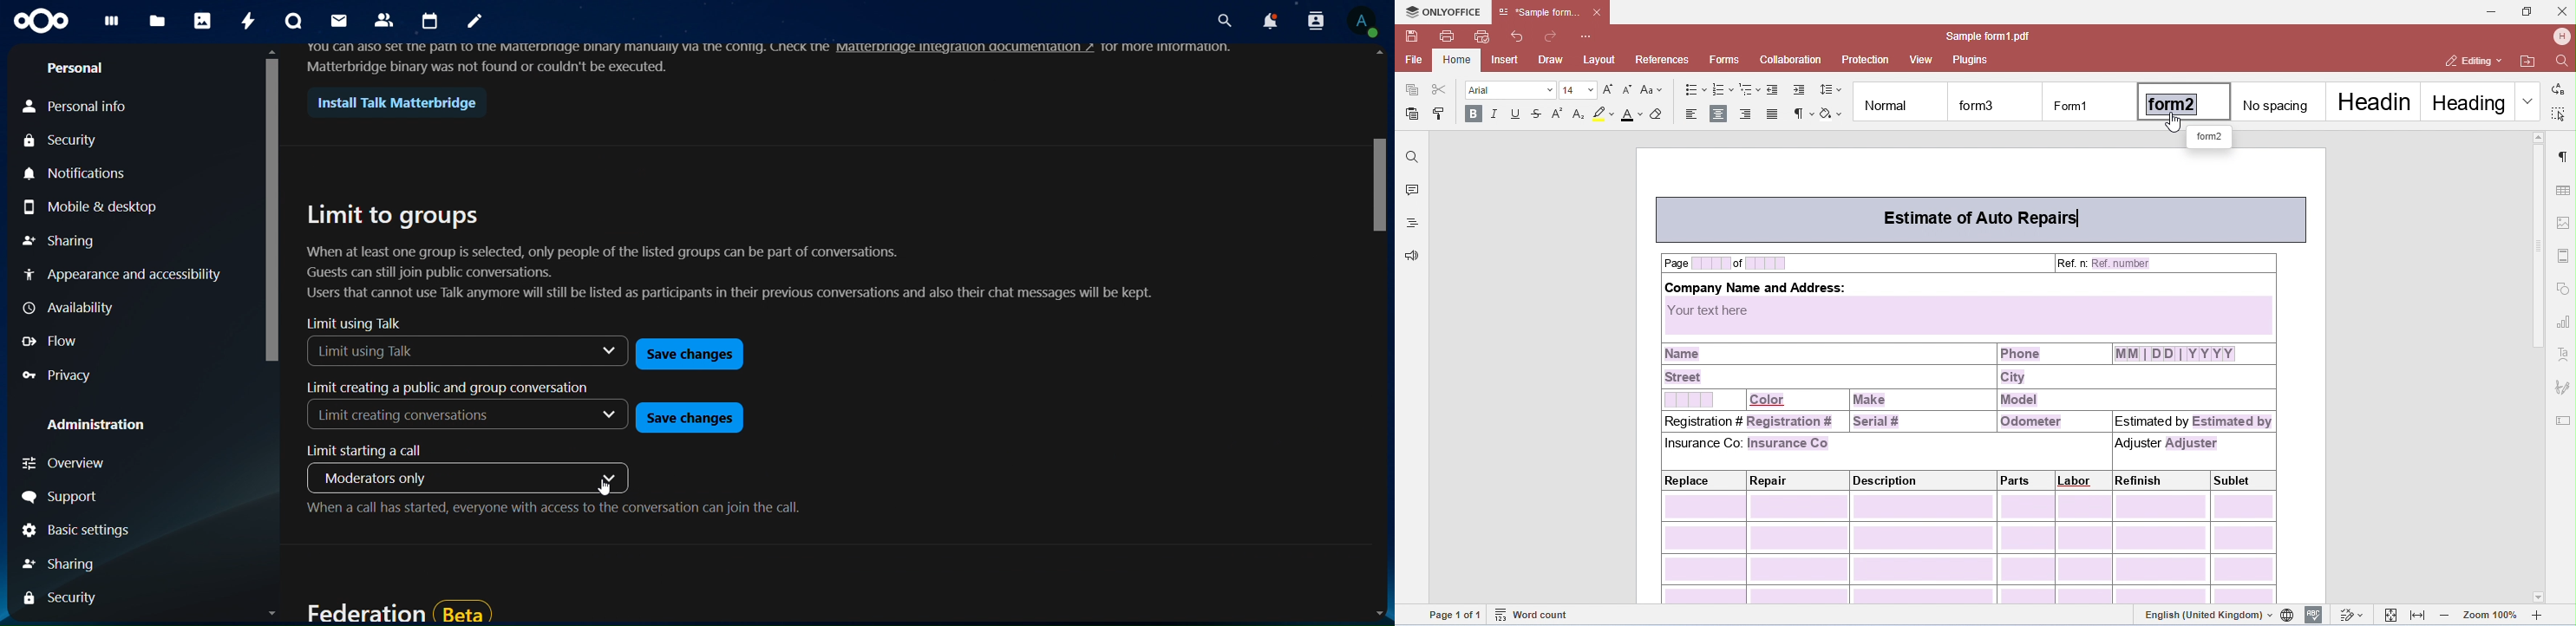 Image resolution: width=2576 pixels, height=644 pixels. Describe the element at coordinates (743, 253) in the screenshot. I see `limit to groups` at that location.